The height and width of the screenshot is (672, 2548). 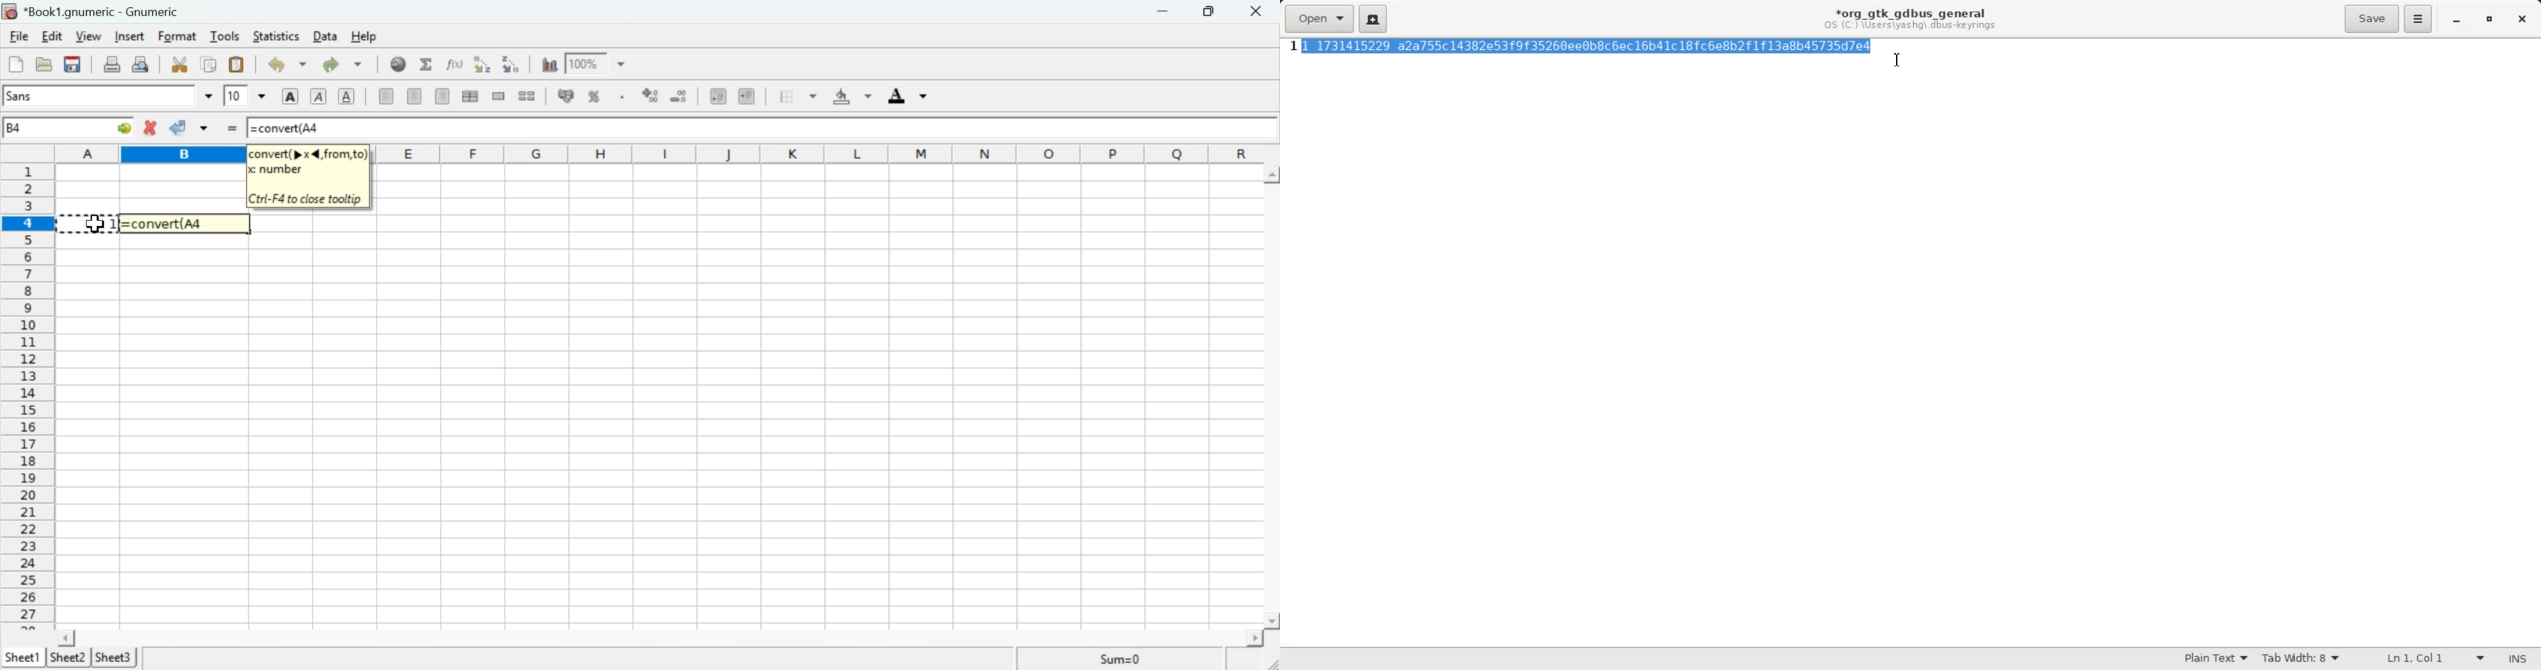 I want to click on Font Style, so click(x=111, y=96).